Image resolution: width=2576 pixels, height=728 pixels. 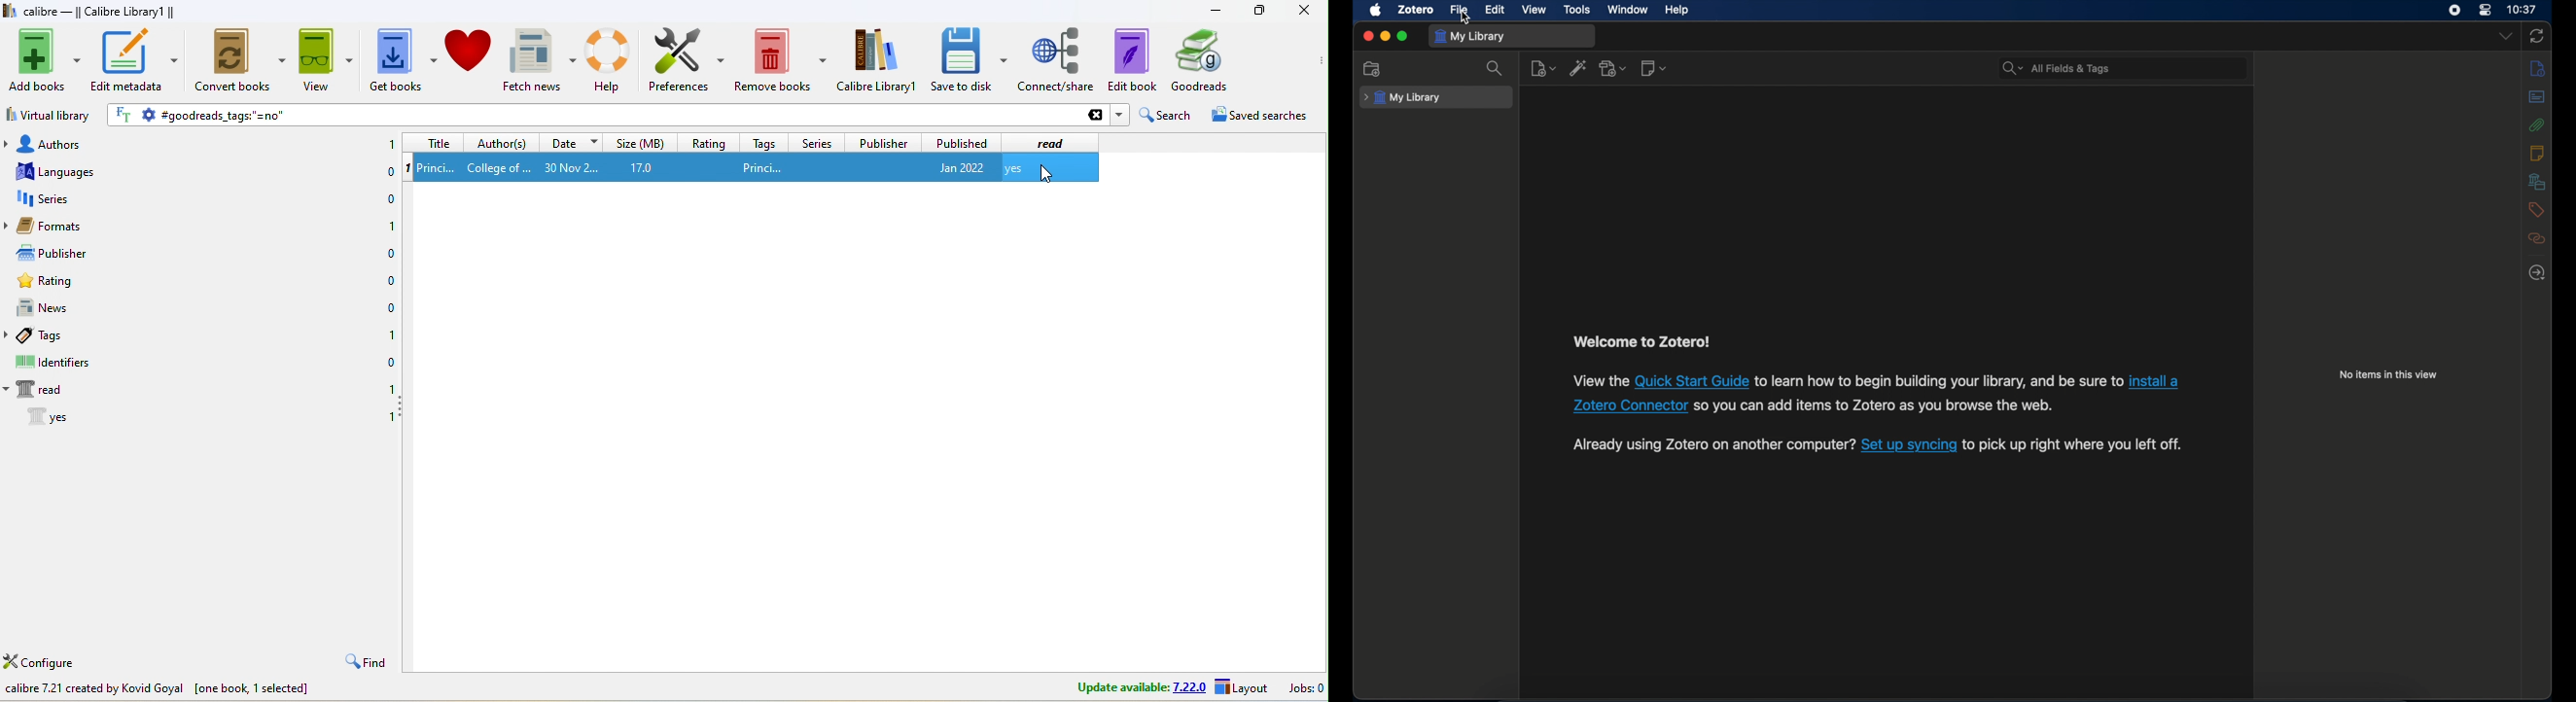 What do you see at coordinates (2010, 69) in the screenshot?
I see `search bar dropdown` at bounding box center [2010, 69].